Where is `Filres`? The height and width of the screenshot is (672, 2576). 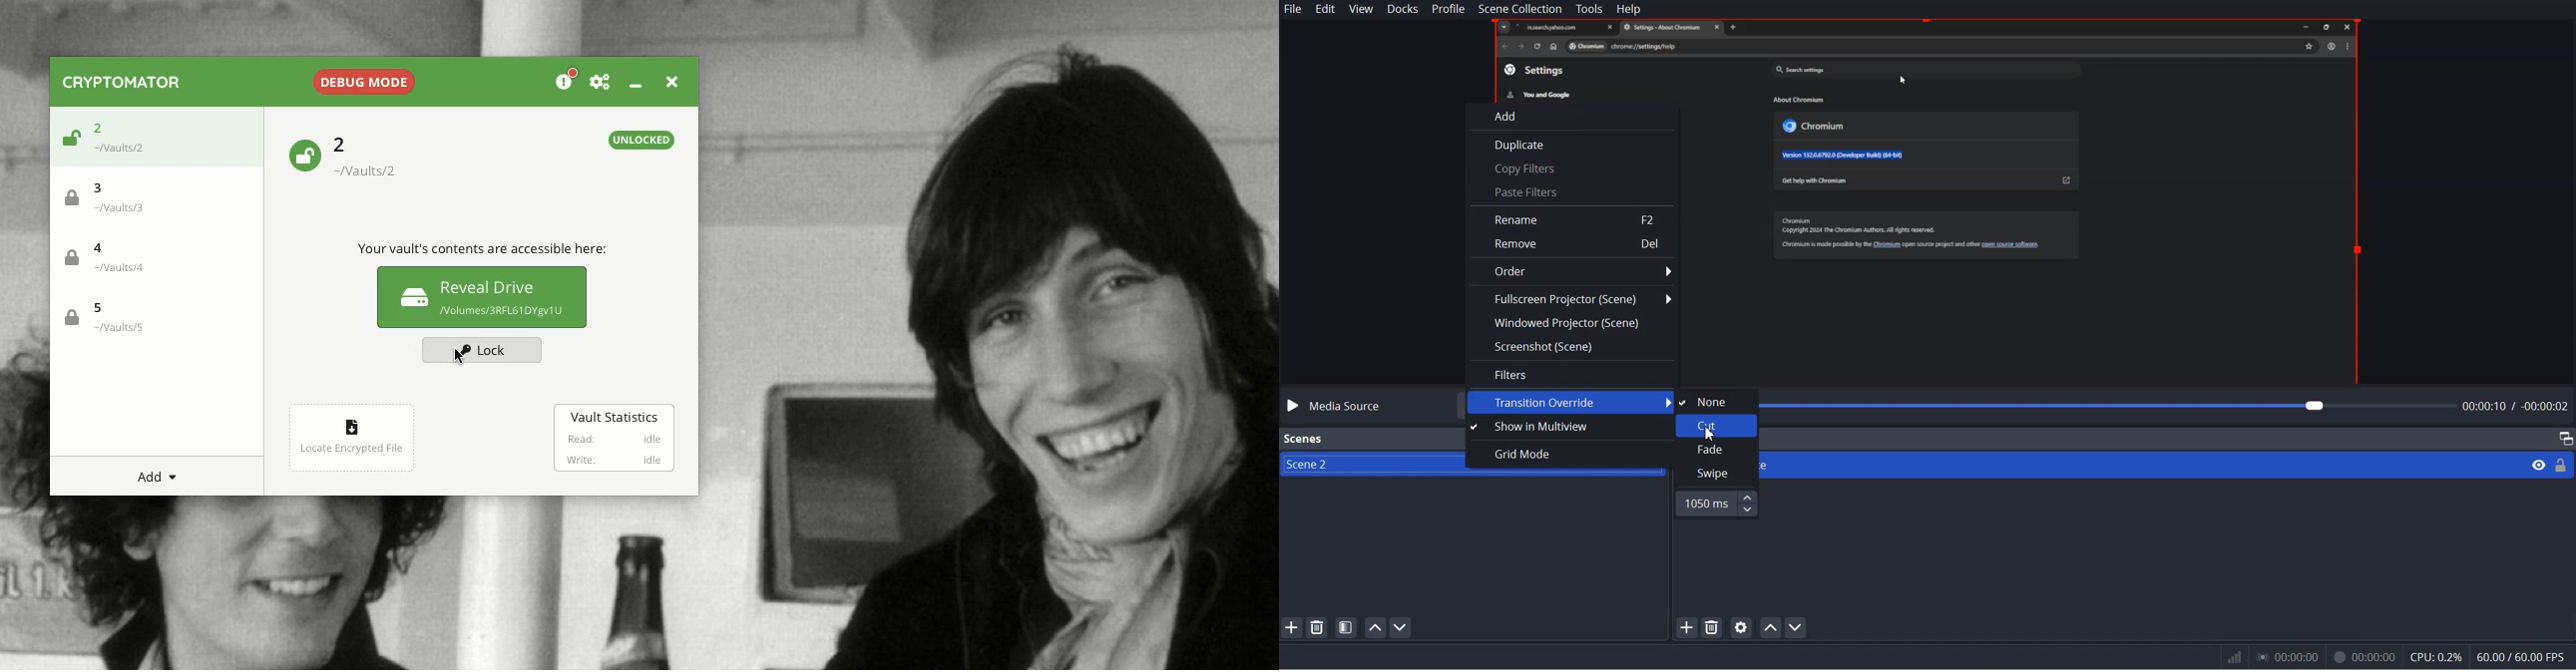 Filres is located at coordinates (1572, 374).